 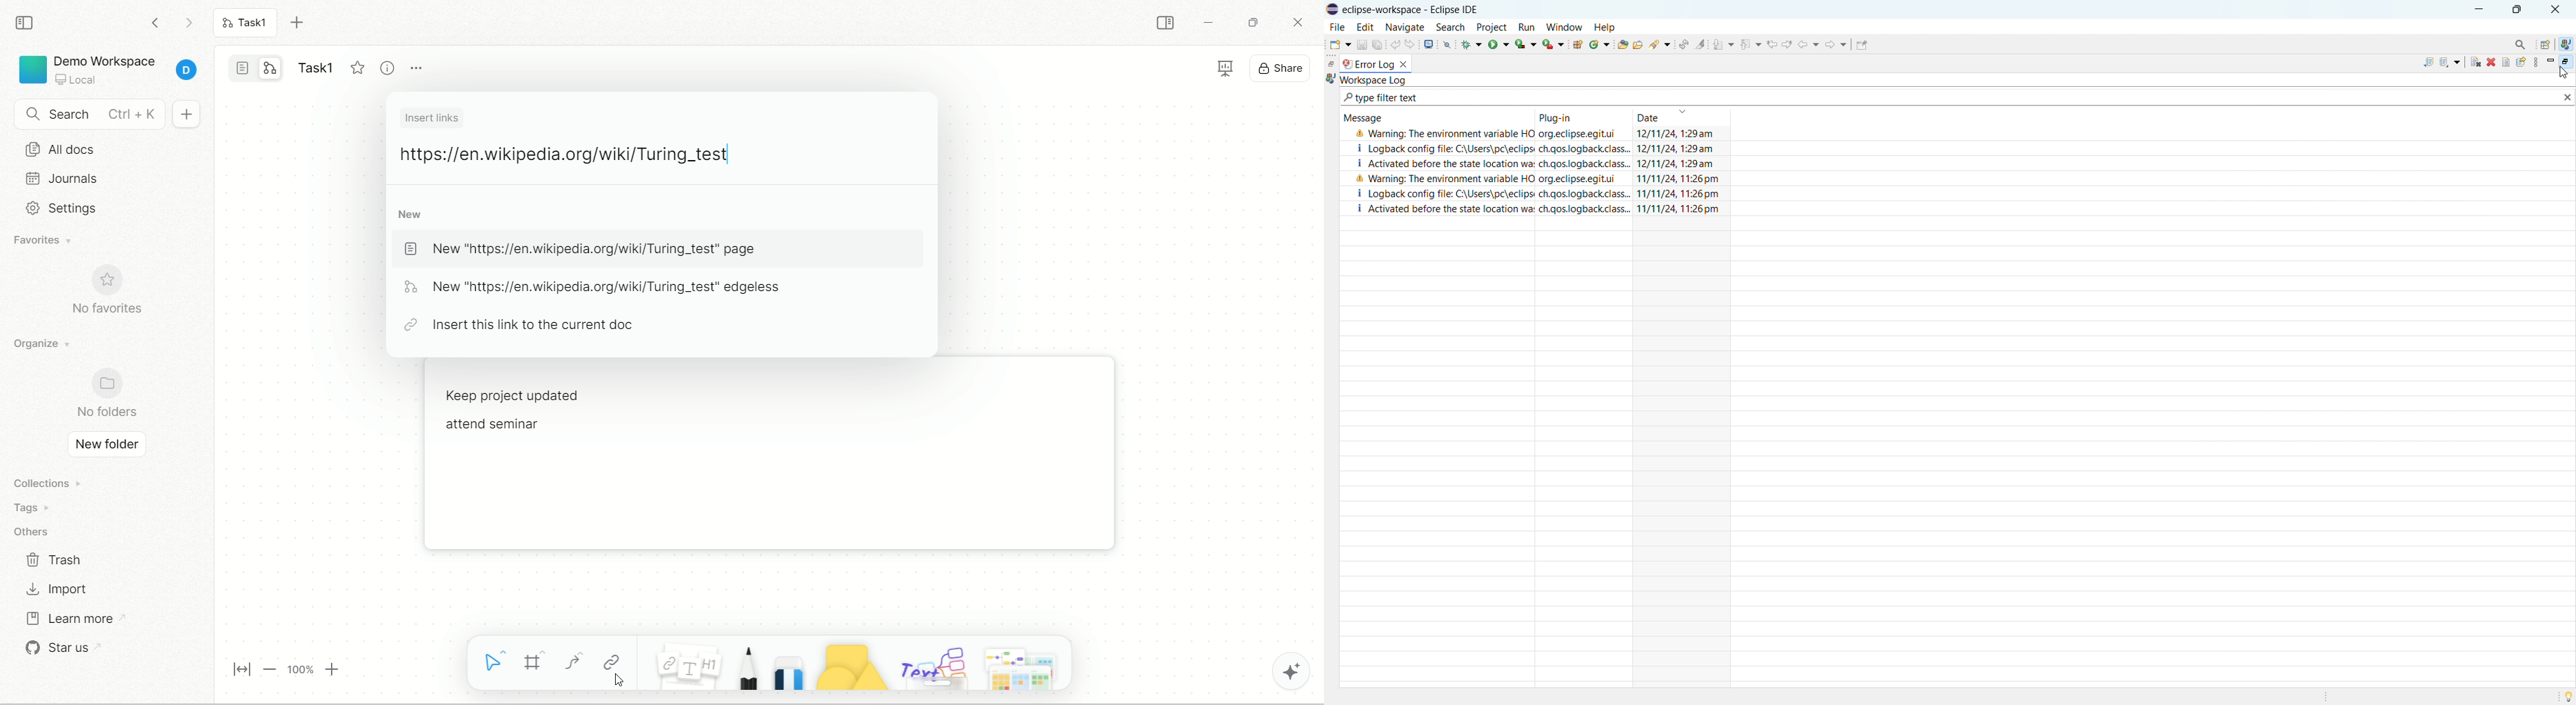 I want to click on open type, so click(x=1623, y=44).